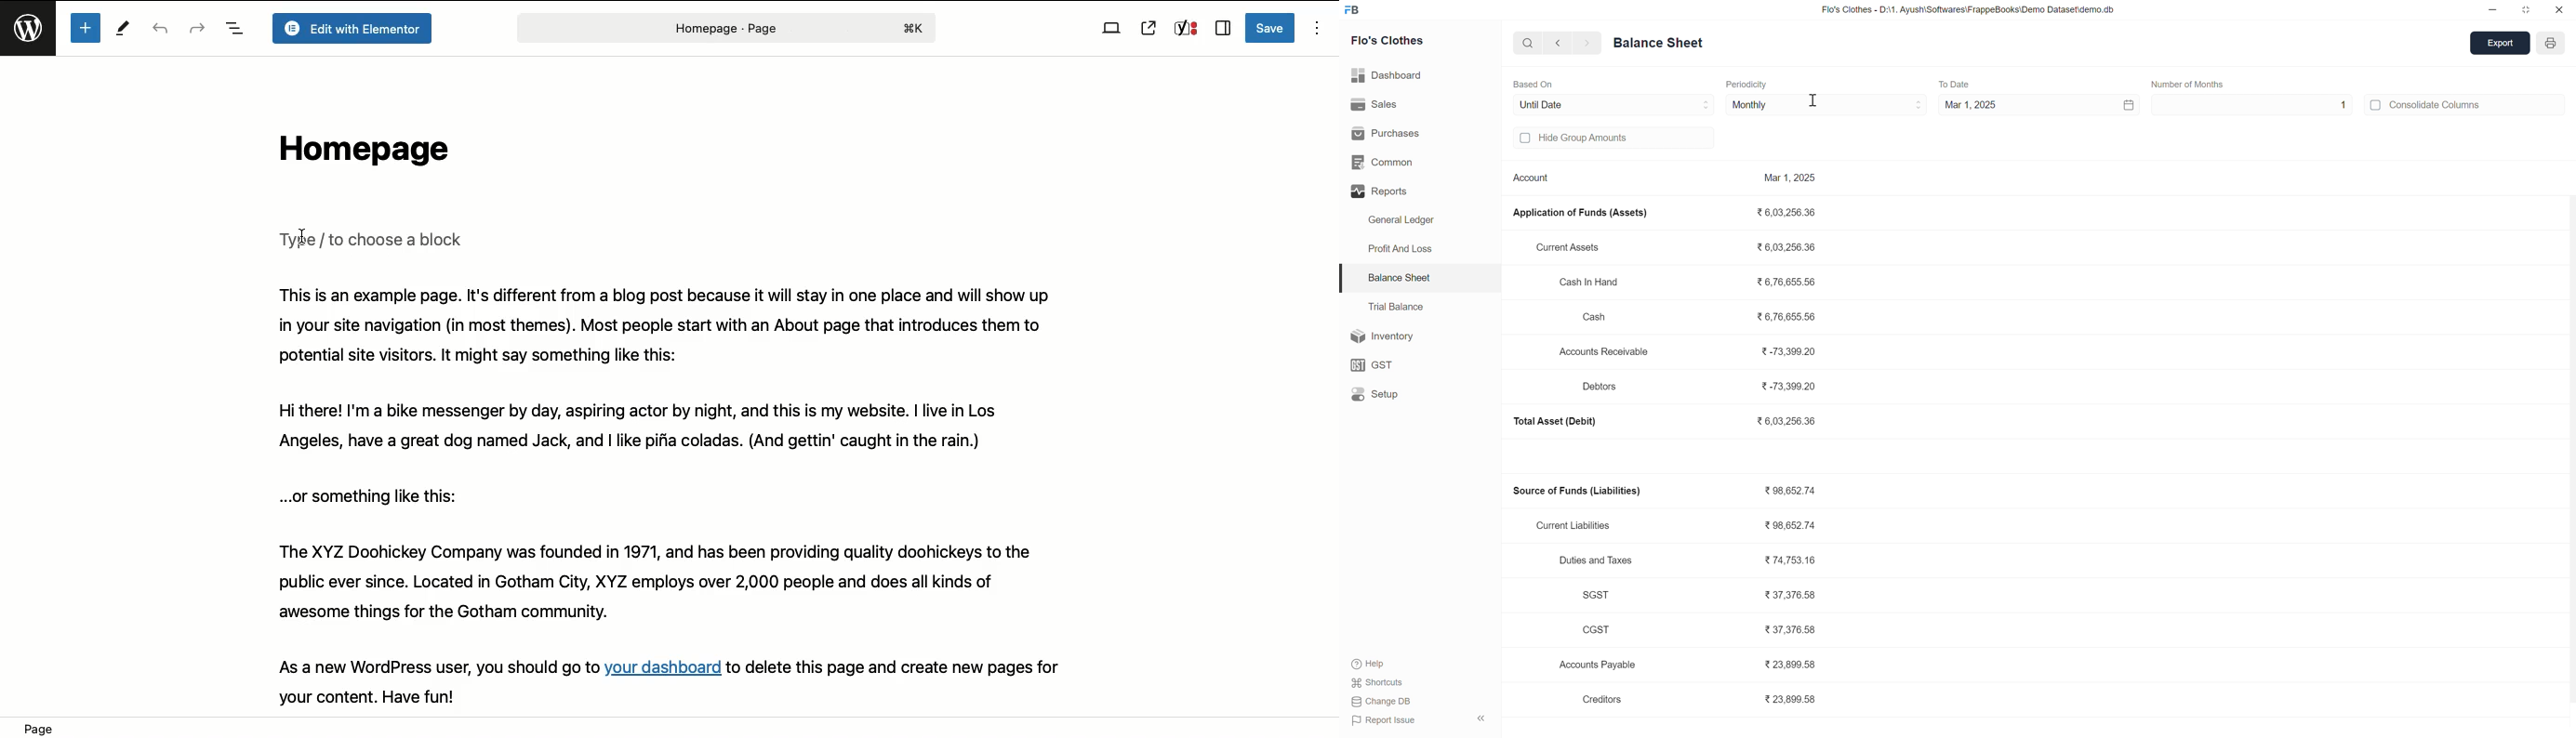 This screenshot has width=2576, height=756. I want to click on off, so click(2376, 106).